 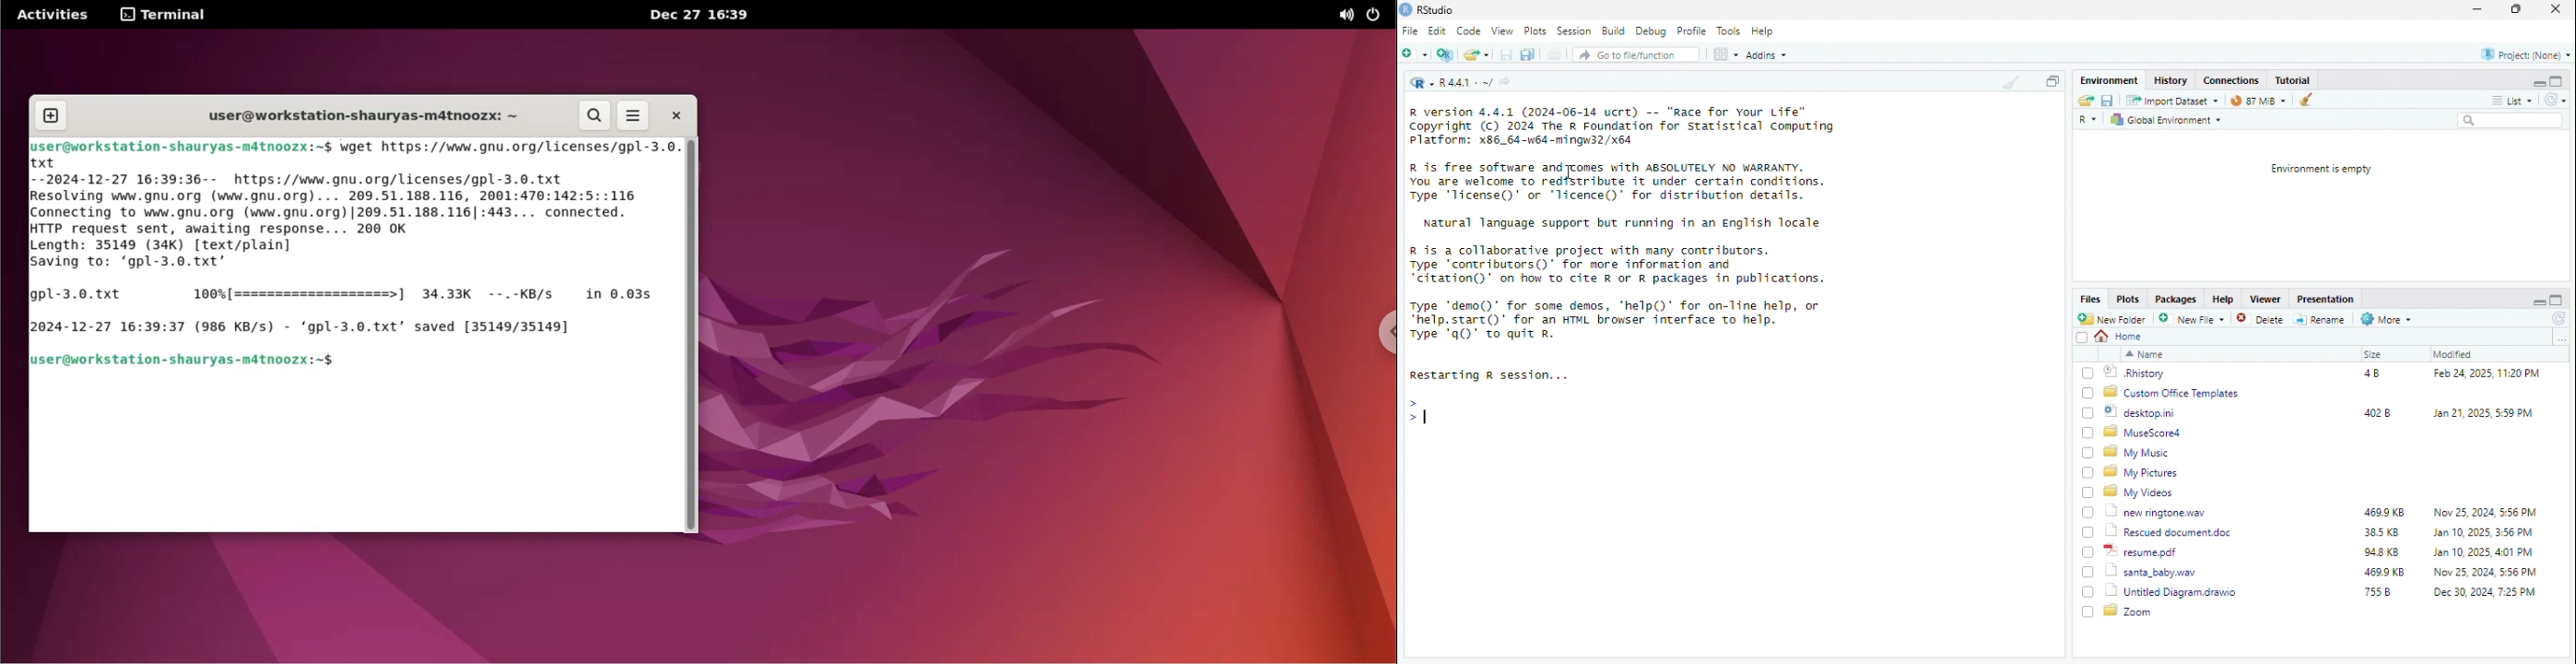 What do you see at coordinates (356, 115) in the screenshot?
I see `user@workstation-shauryas-m4tnoozx: ~` at bounding box center [356, 115].